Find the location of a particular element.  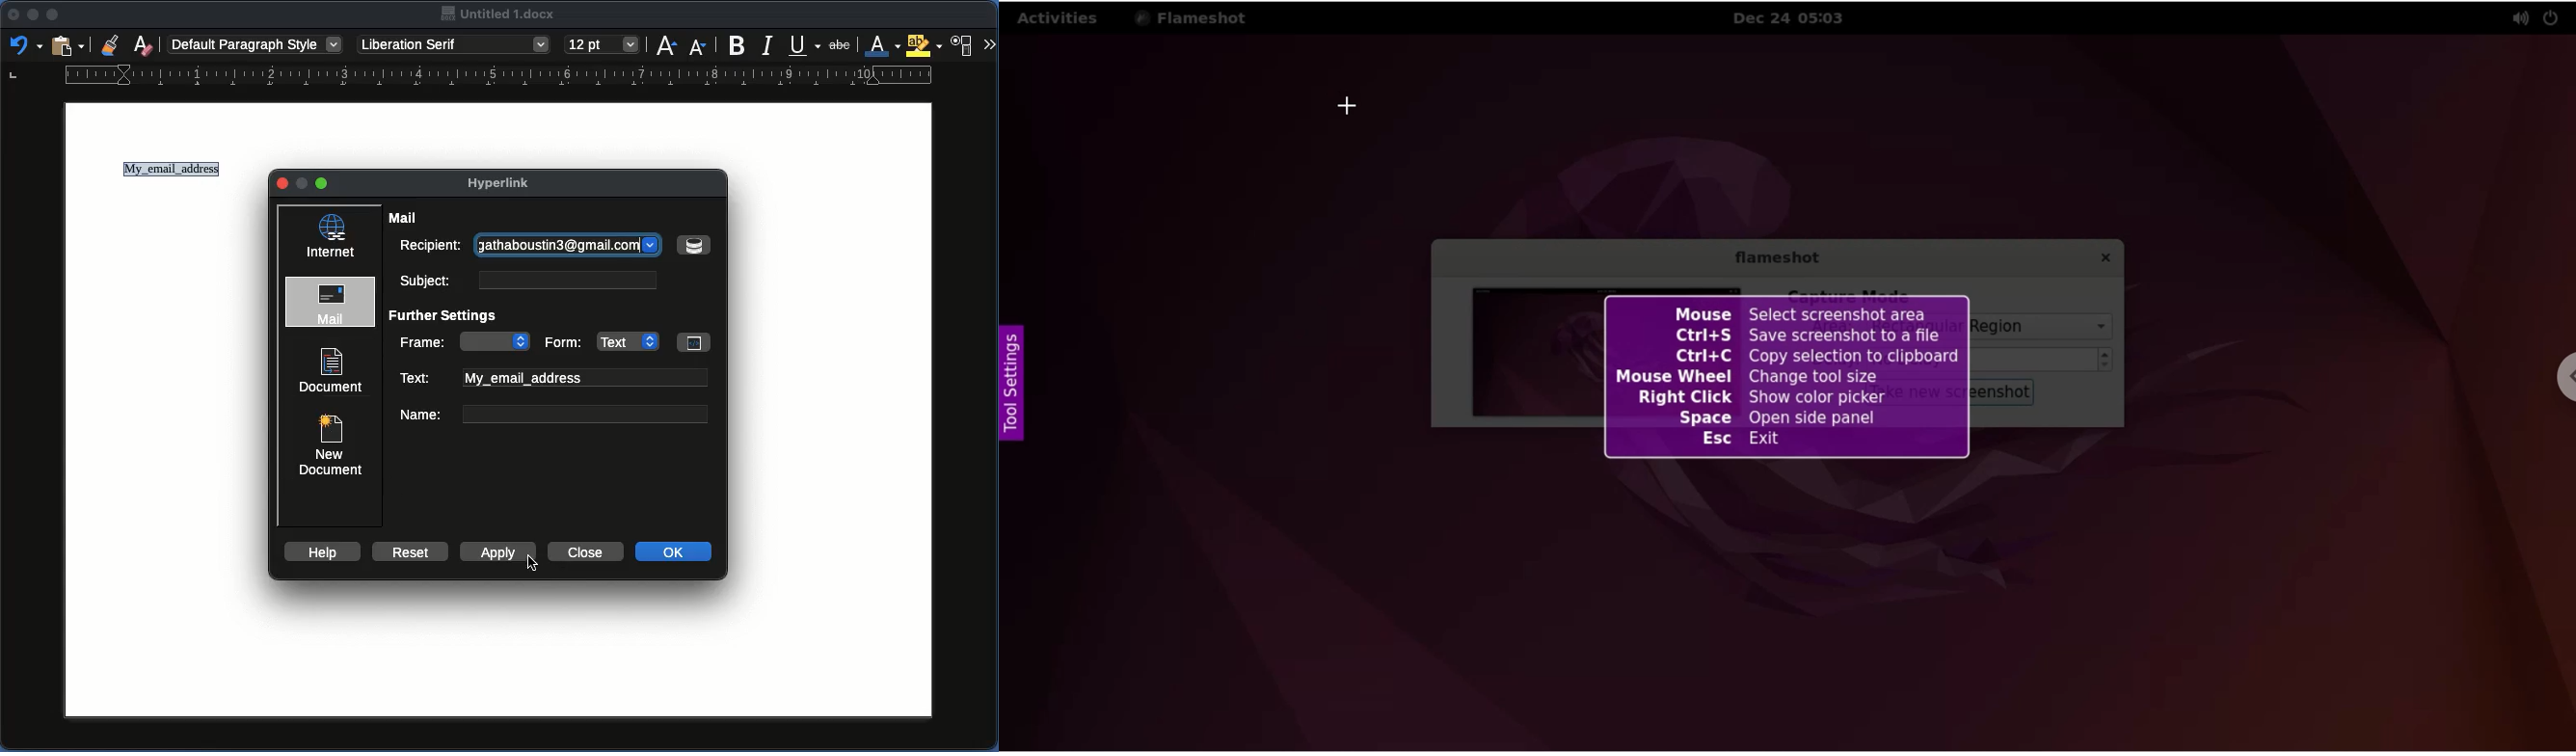

Document is located at coordinates (332, 370).